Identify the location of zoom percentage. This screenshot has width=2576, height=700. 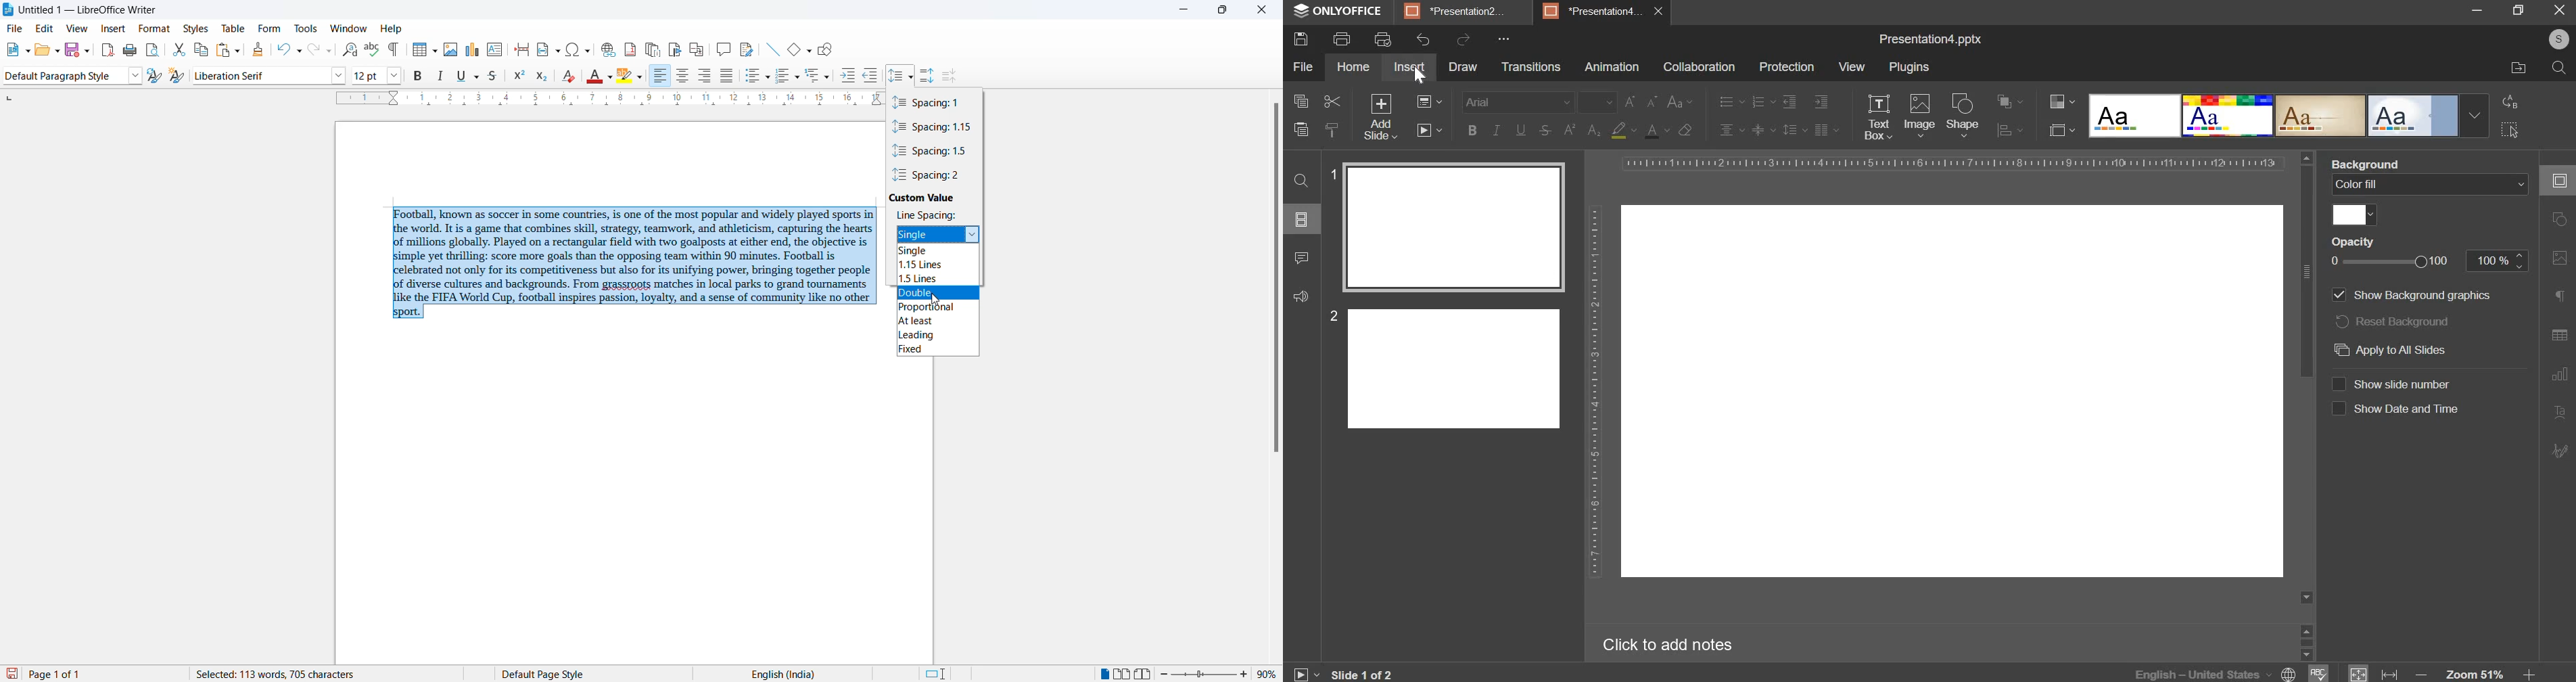
(1269, 673).